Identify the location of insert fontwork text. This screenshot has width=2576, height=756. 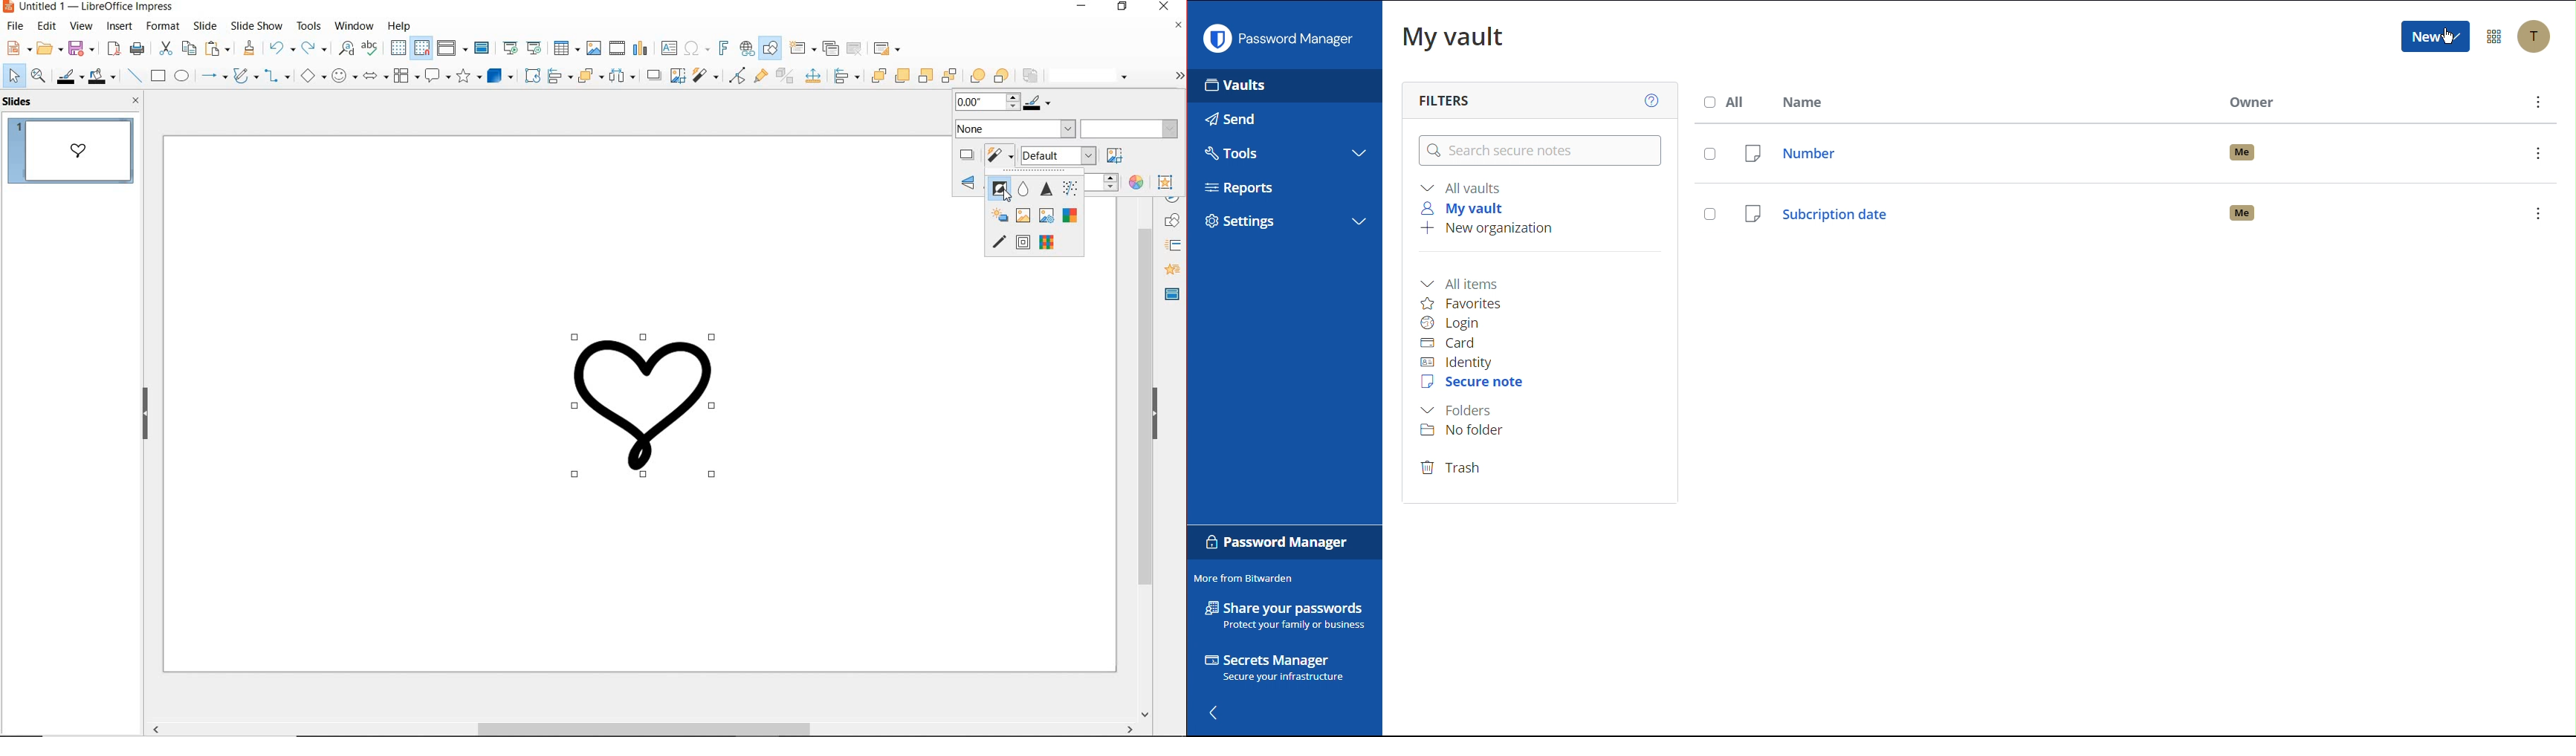
(724, 47).